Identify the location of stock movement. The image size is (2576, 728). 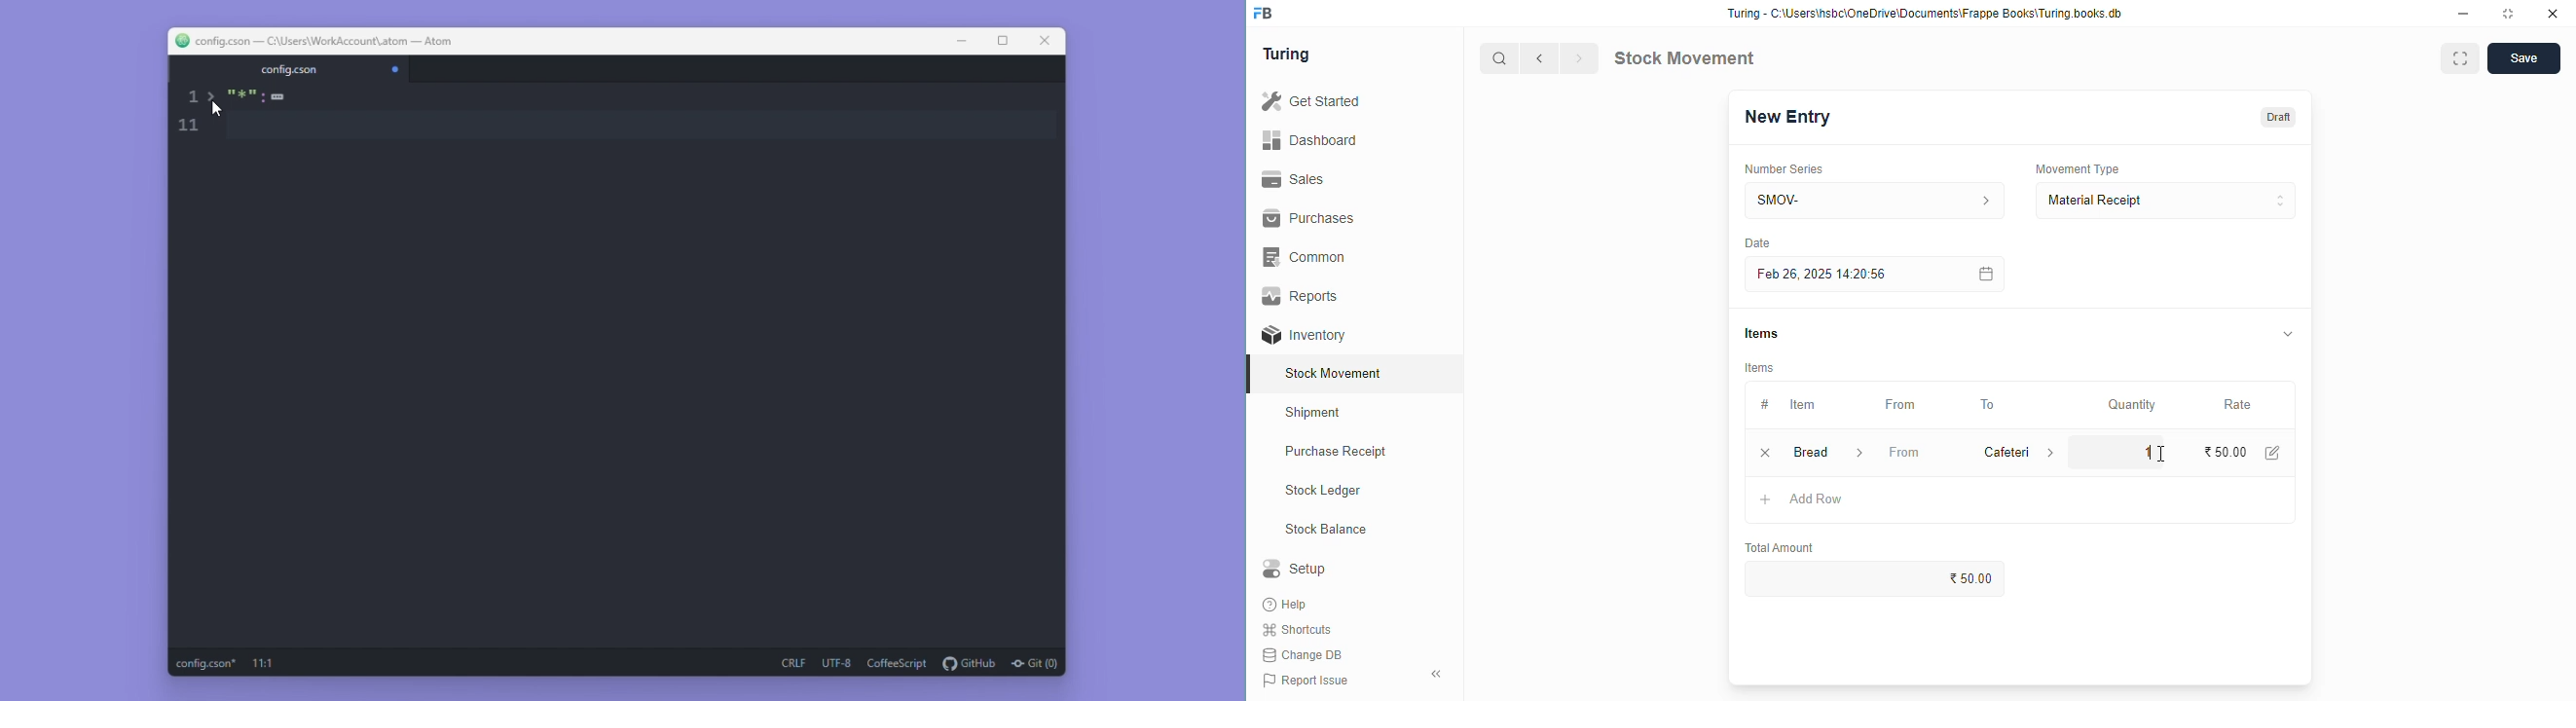
(1683, 57).